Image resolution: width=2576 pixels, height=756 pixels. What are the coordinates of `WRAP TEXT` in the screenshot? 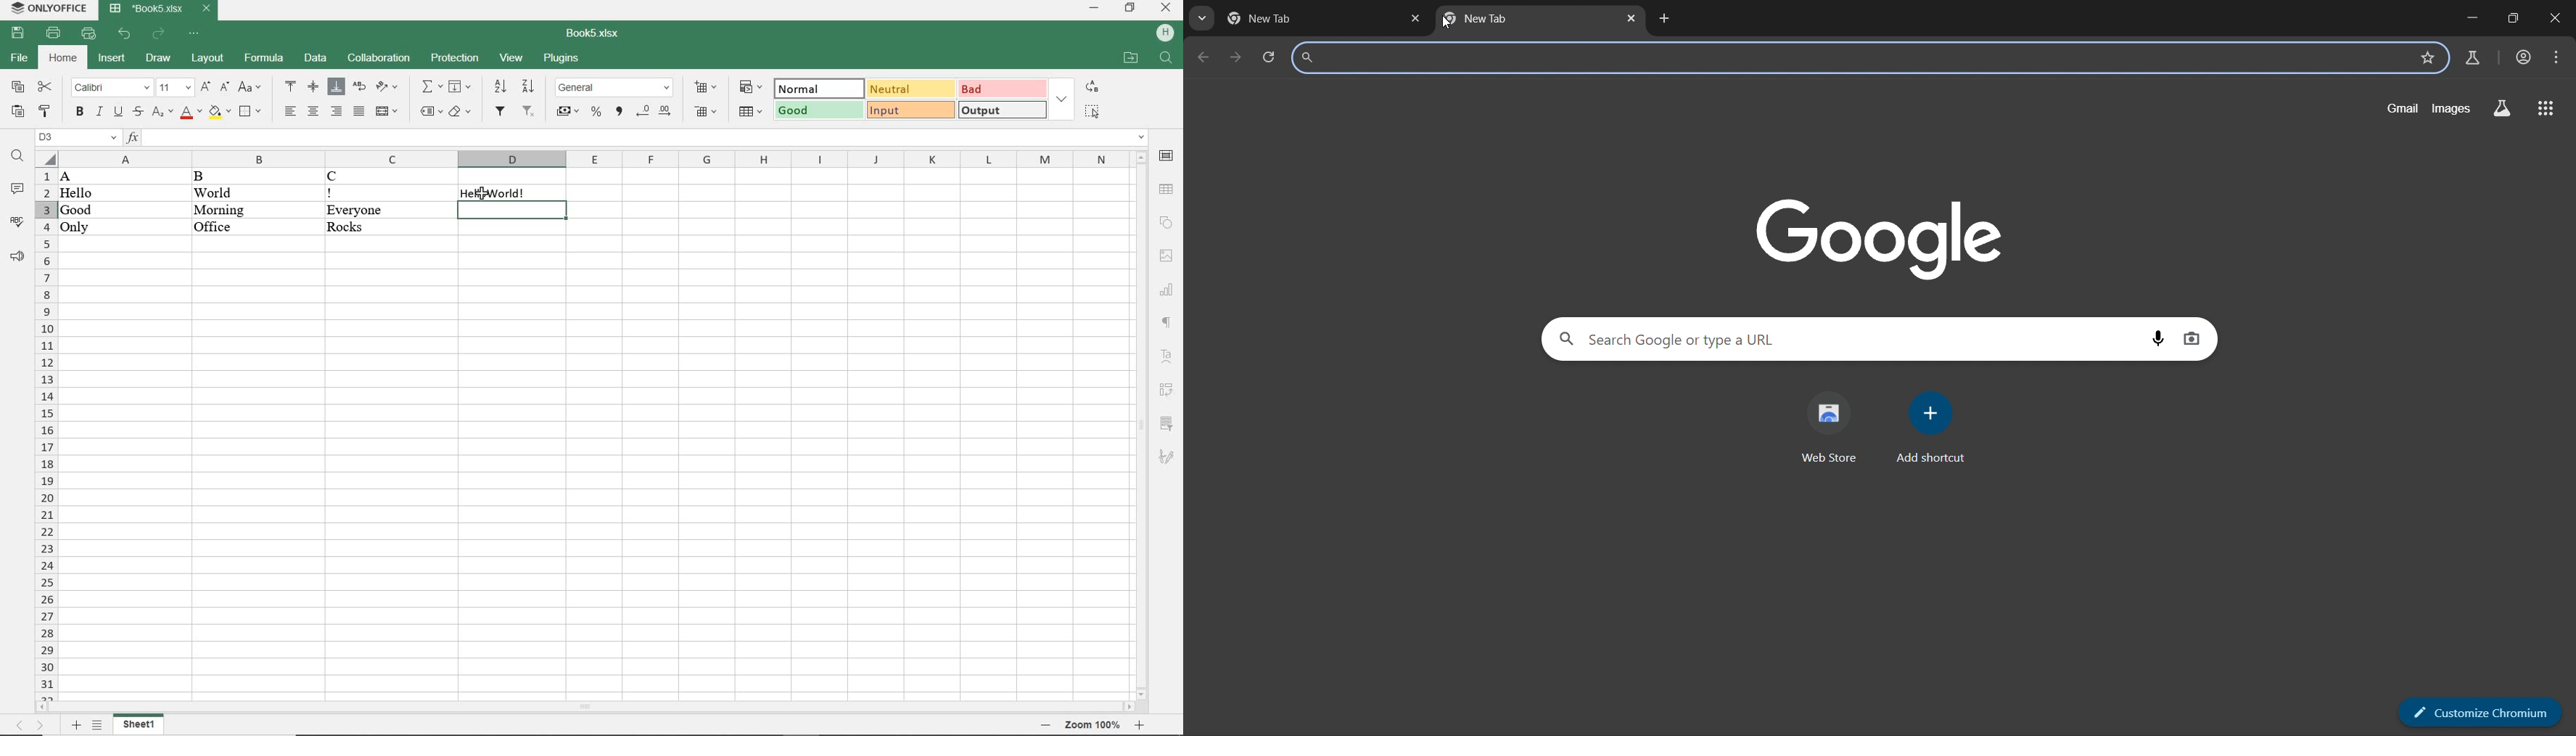 It's located at (358, 87).